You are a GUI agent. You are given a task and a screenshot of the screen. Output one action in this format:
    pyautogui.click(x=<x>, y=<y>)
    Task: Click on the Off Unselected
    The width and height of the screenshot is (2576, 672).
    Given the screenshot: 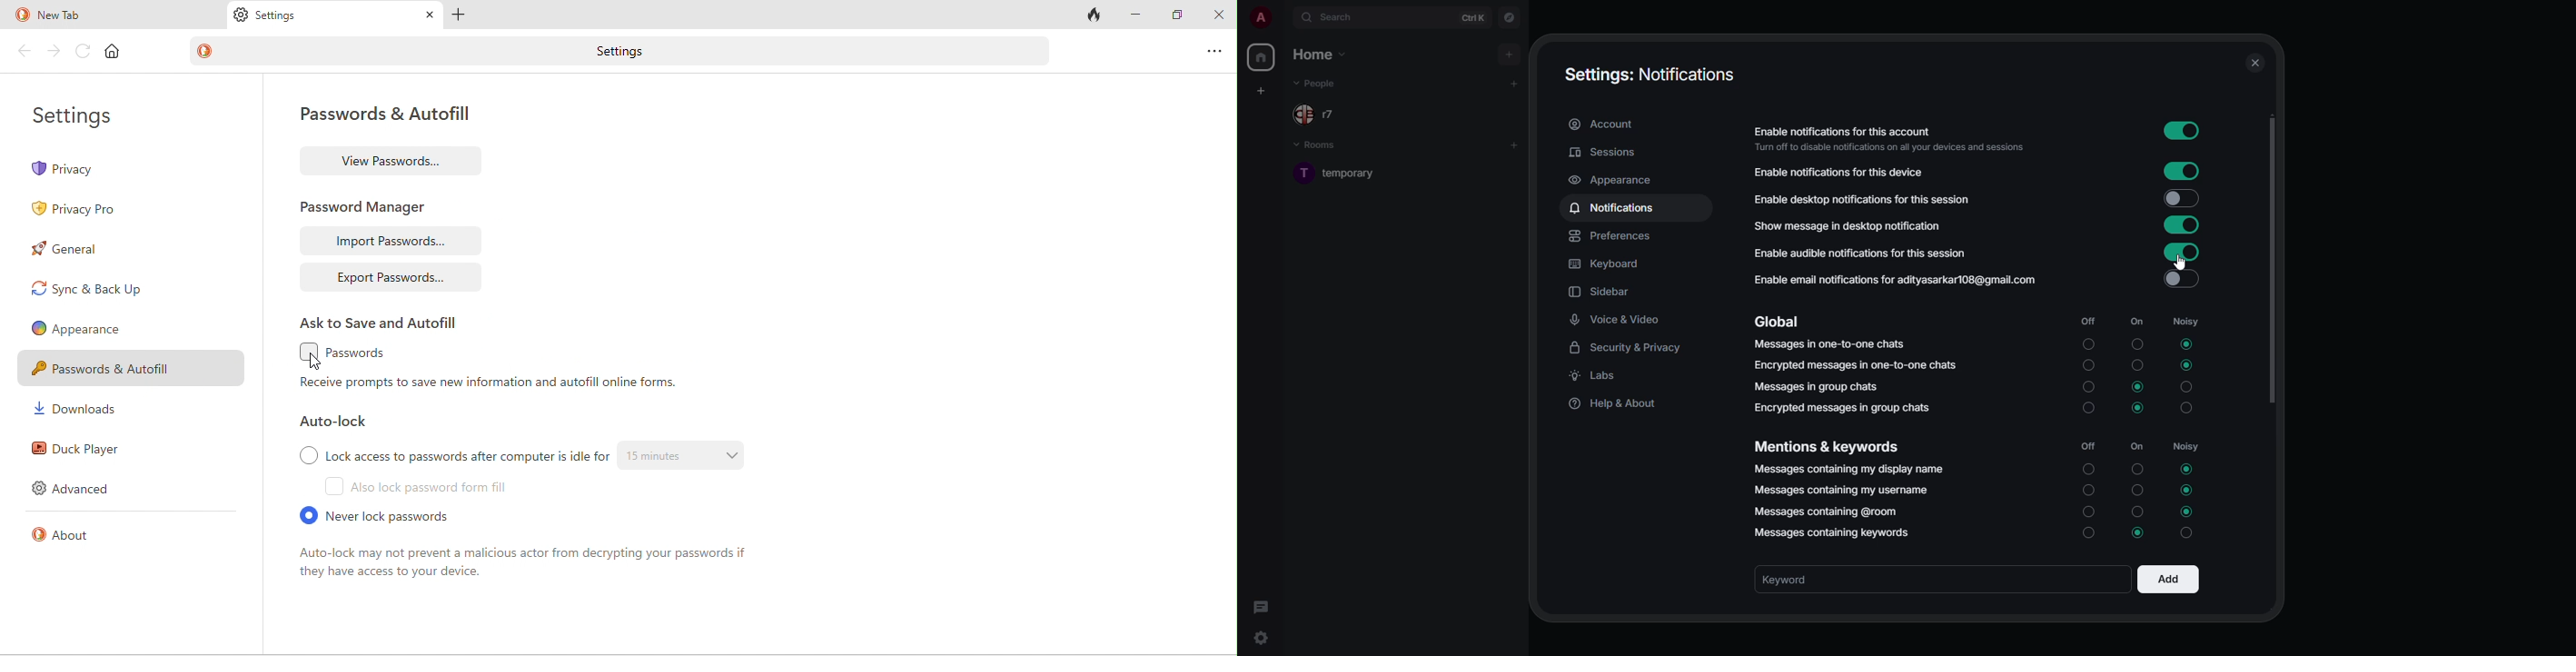 What is the action you would take?
    pyautogui.click(x=2090, y=344)
    